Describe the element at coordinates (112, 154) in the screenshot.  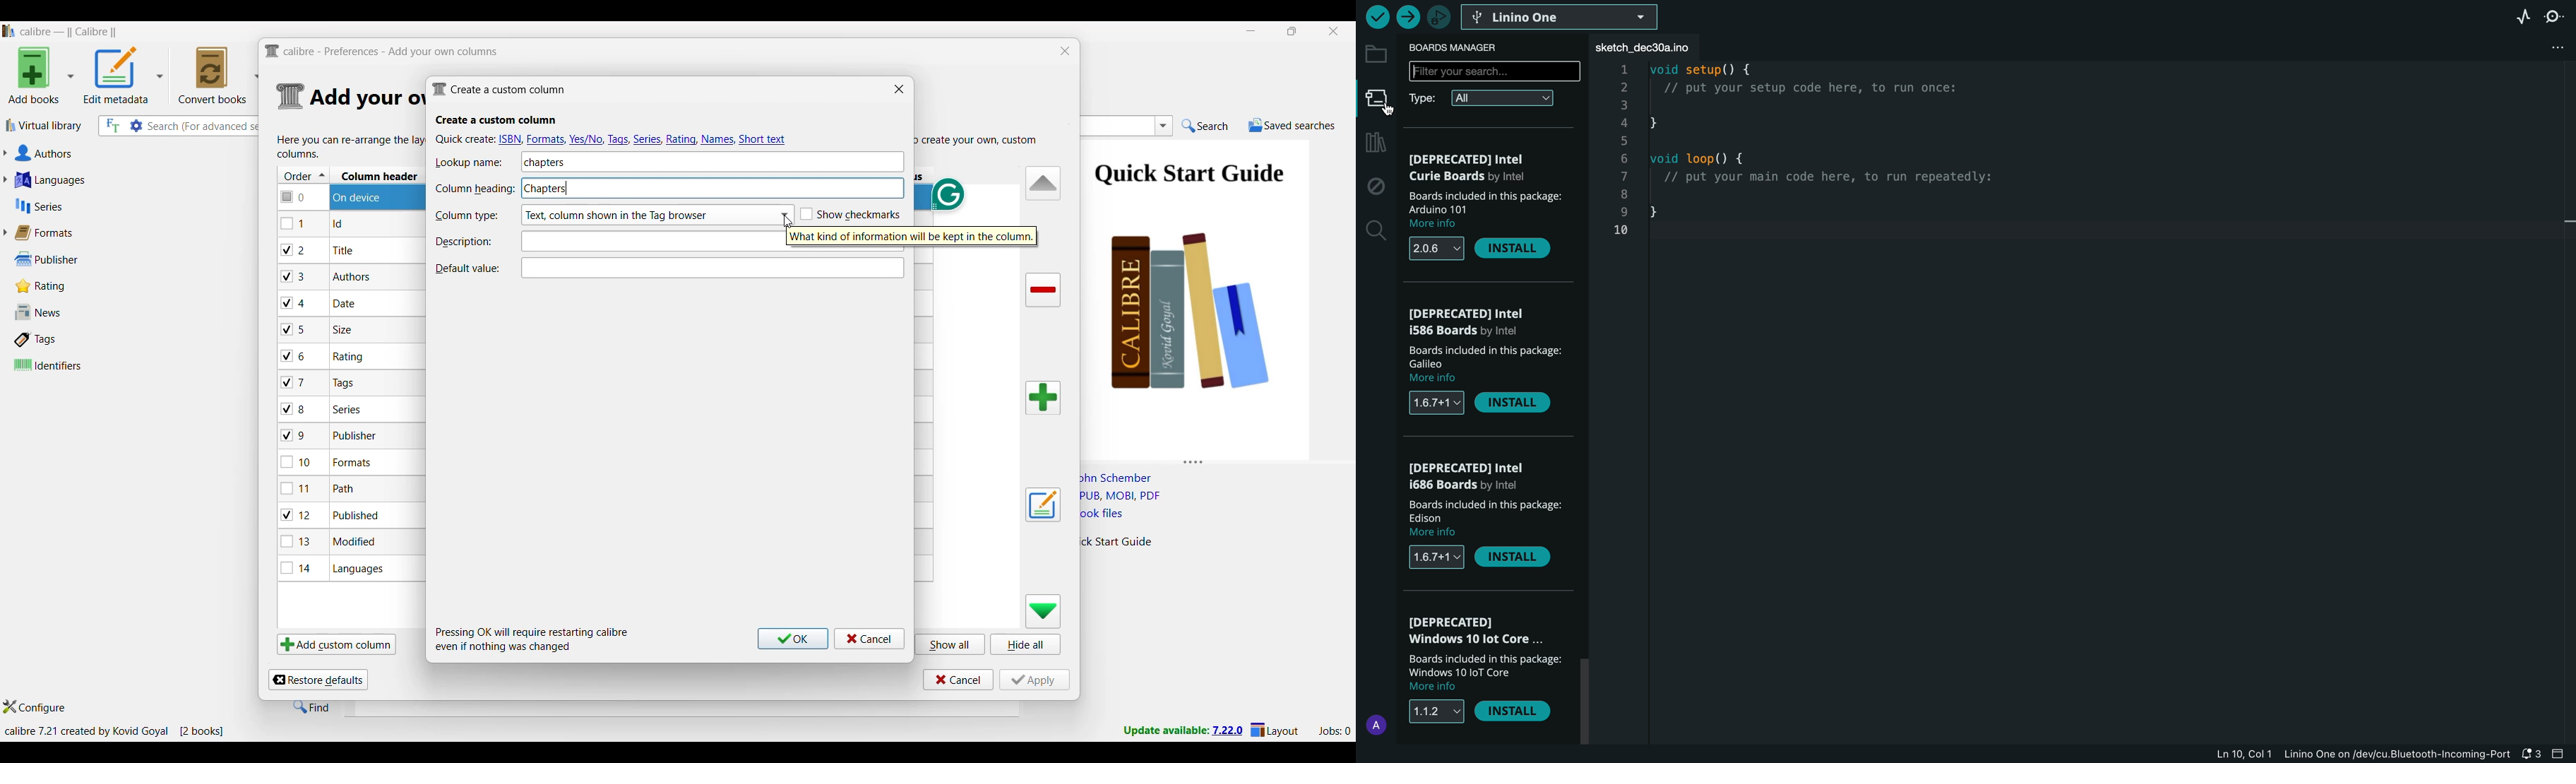
I see `Authors` at that location.